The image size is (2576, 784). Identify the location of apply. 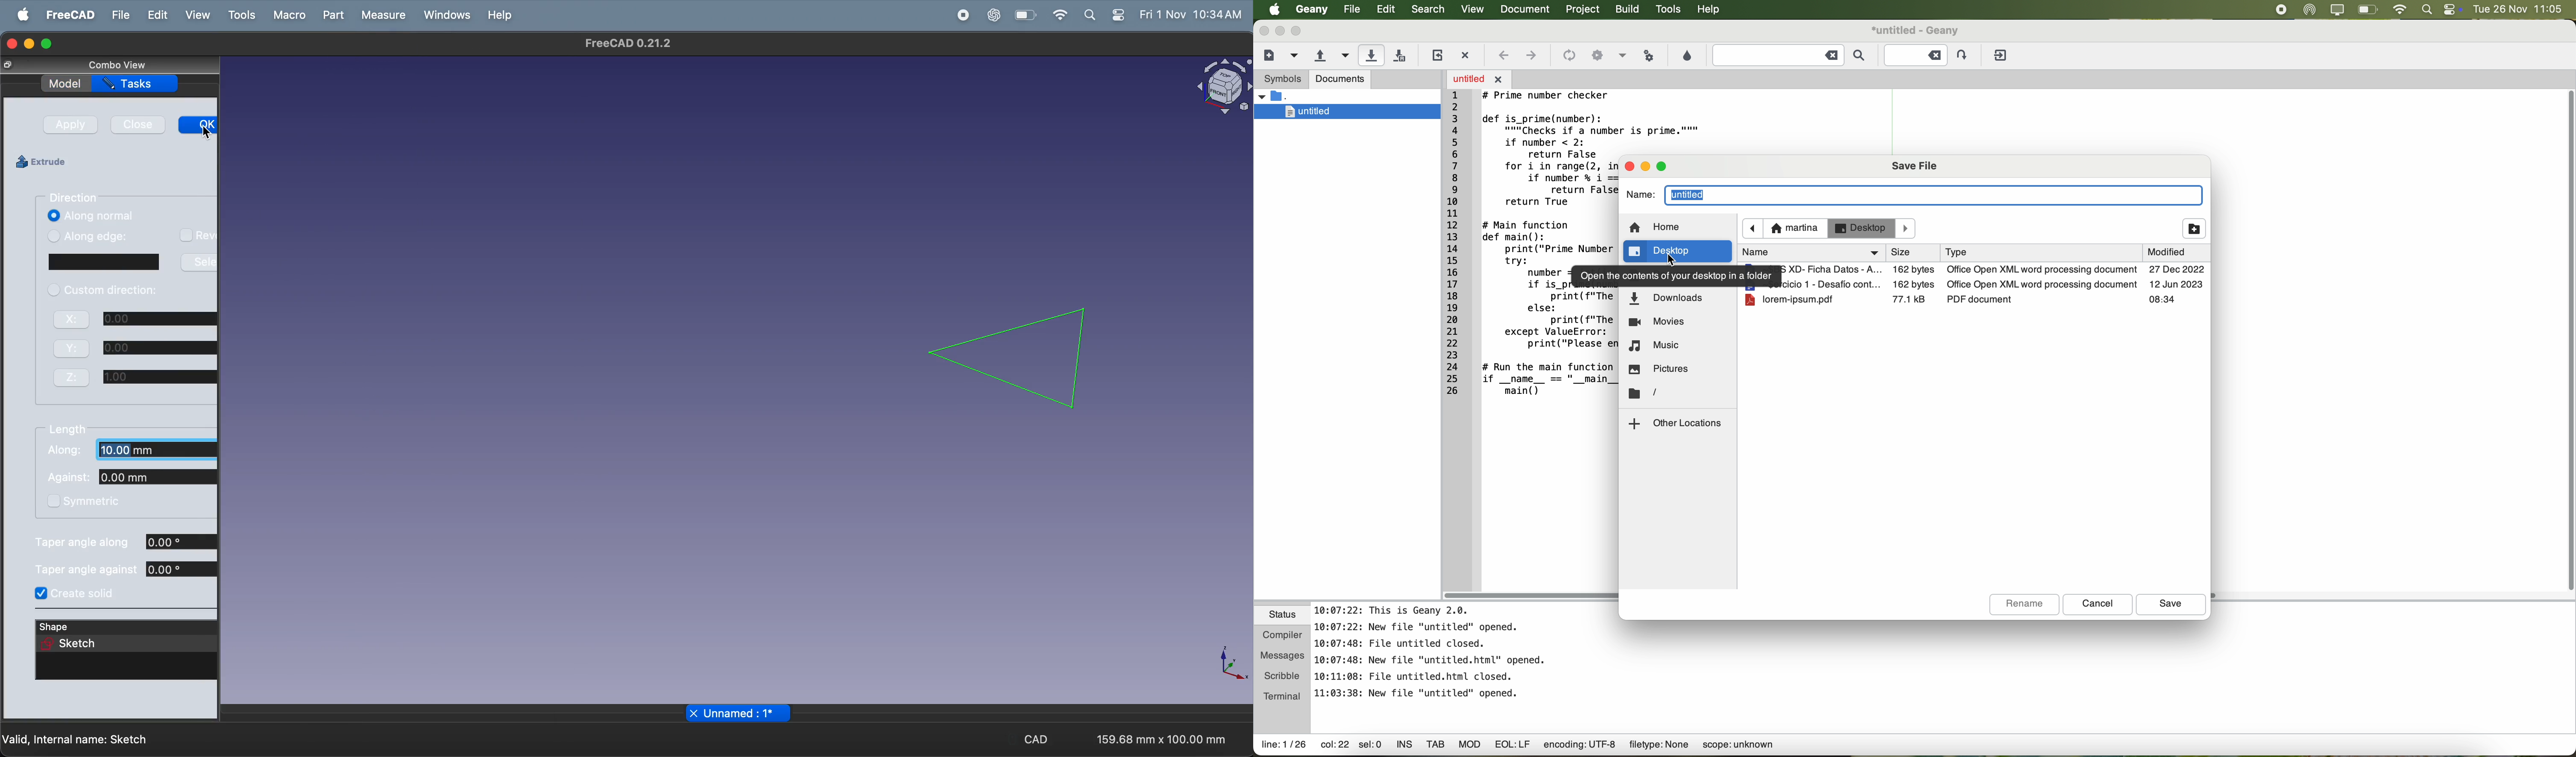
(69, 126).